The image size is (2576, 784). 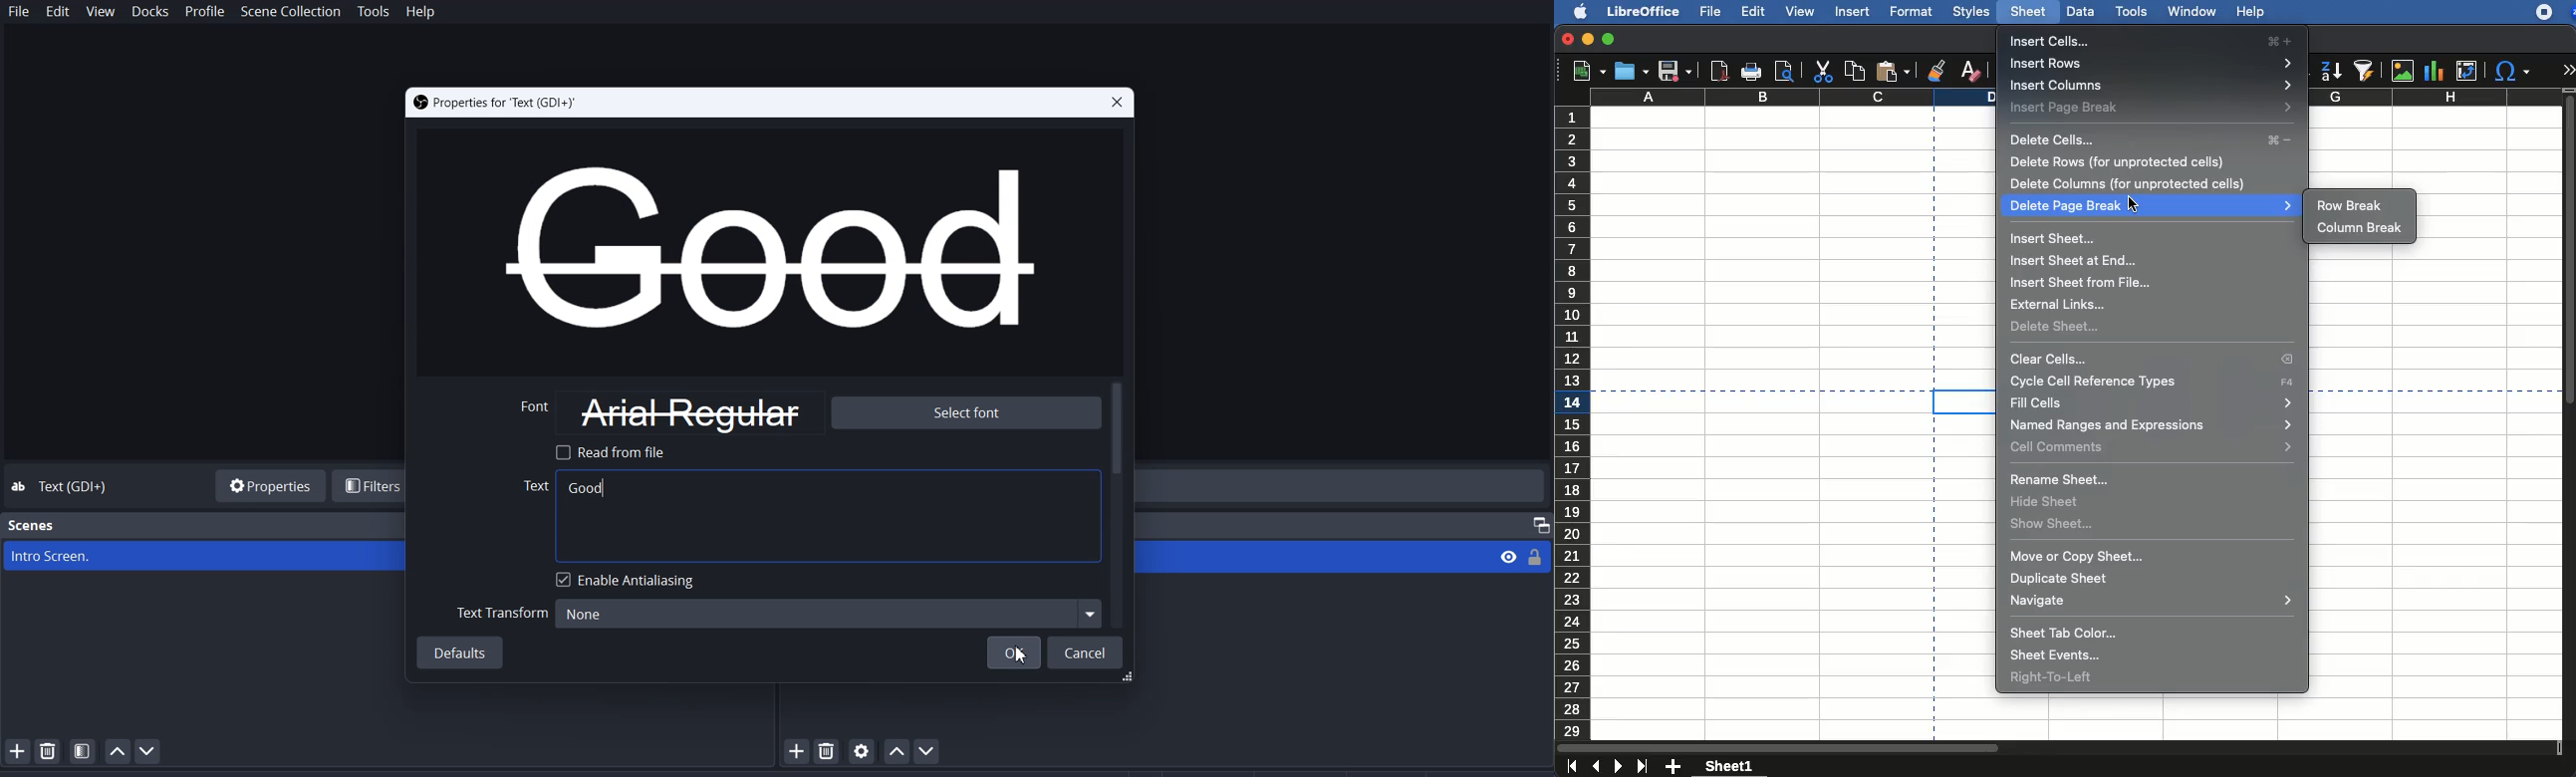 What do you see at coordinates (2403, 72) in the screenshot?
I see `image` at bounding box center [2403, 72].